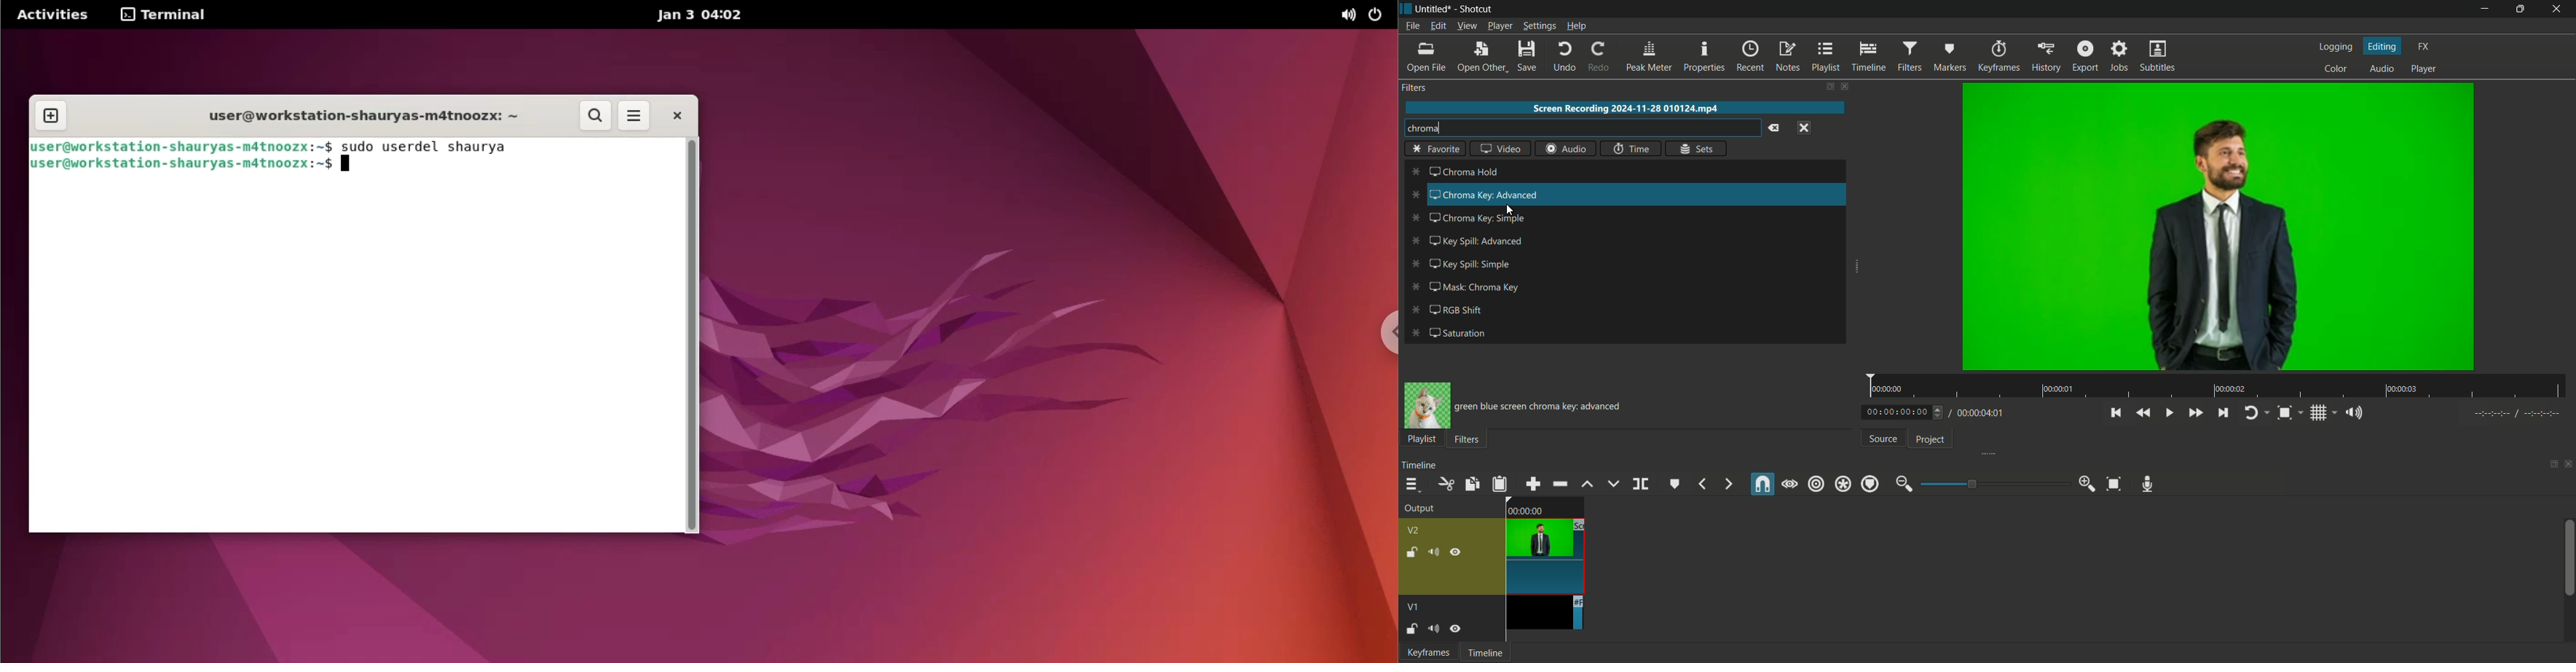  I want to click on playlist, so click(1825, 57).